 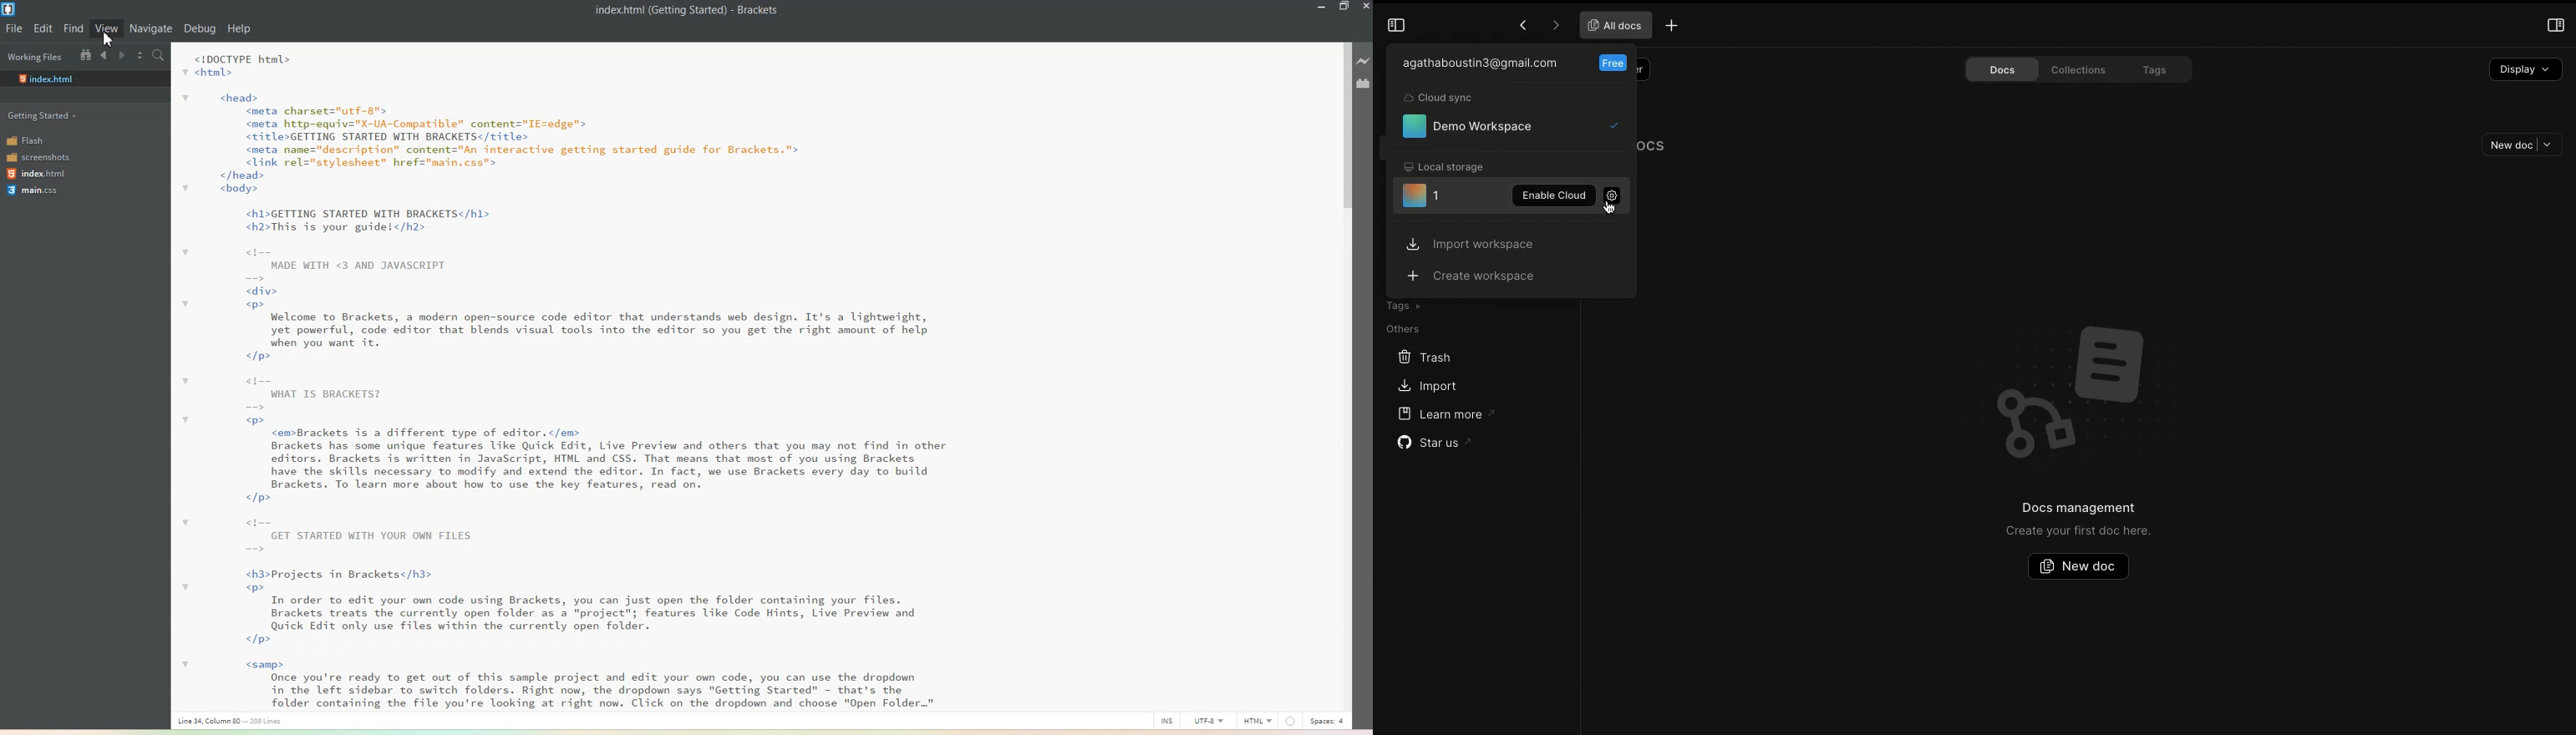 I want to click on New tab, so click(x=1672, y=25).